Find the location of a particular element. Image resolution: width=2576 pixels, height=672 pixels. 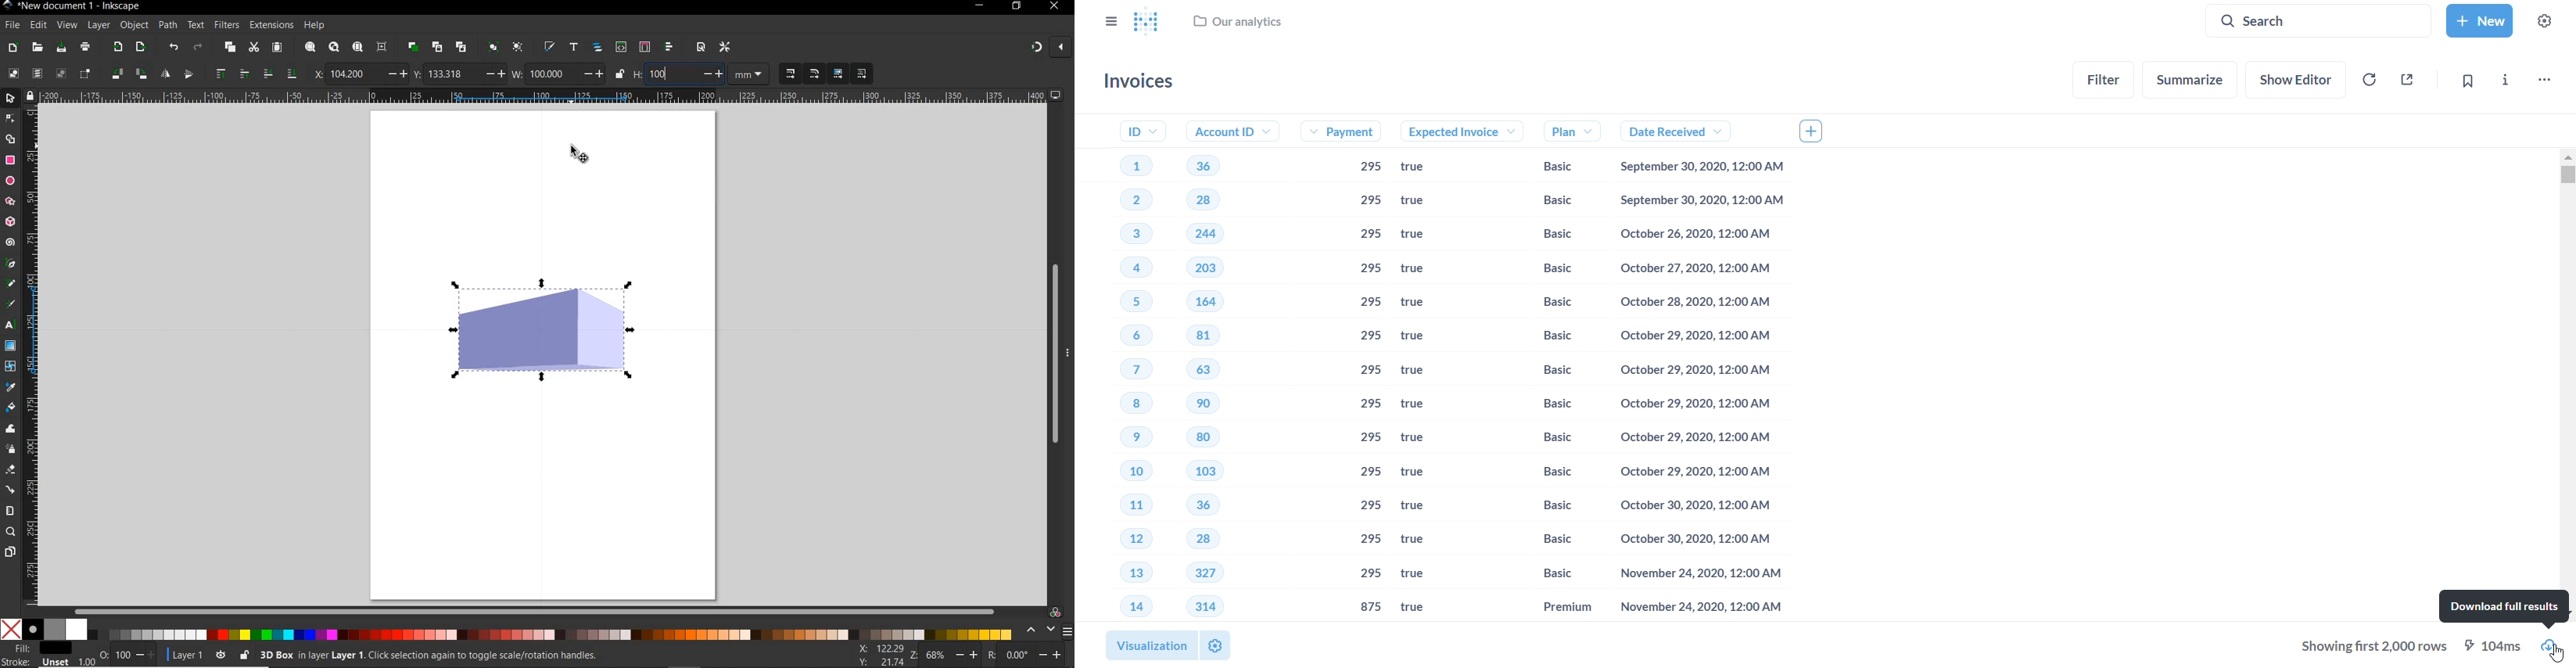

restore down is located at coordinates (1016, 6).